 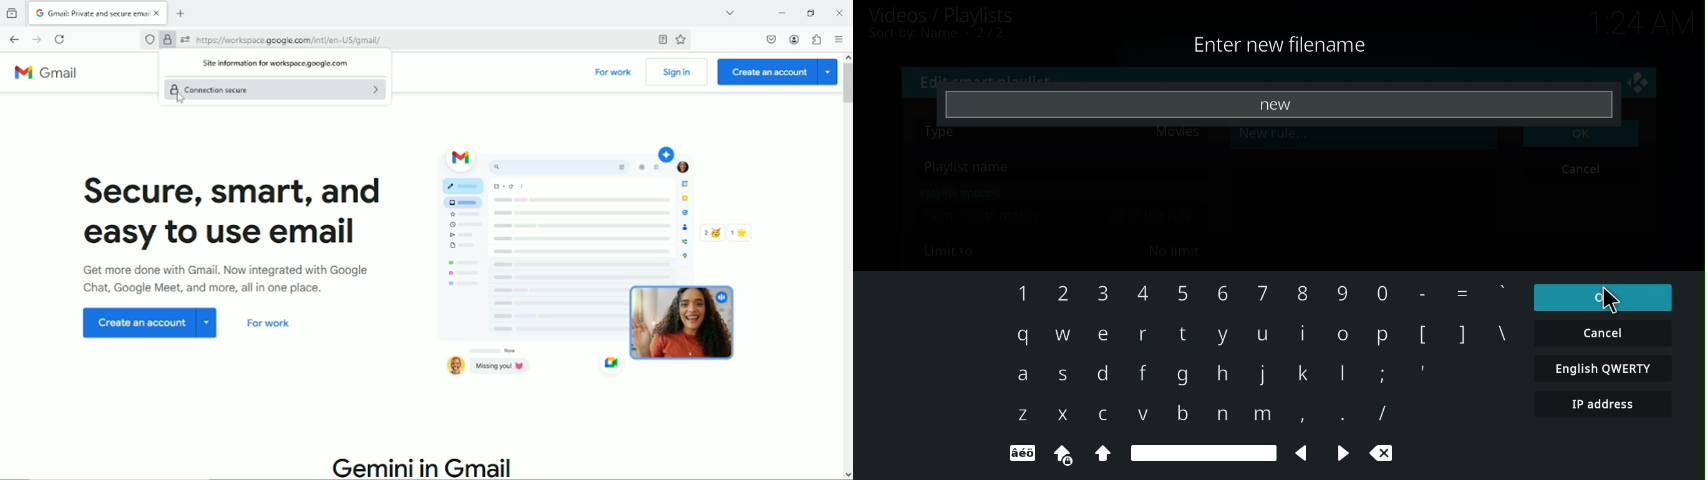 What do you see at coordinates (1584, 133) in the screenshot?
I see `ok` at bounding box center [1584, 133].